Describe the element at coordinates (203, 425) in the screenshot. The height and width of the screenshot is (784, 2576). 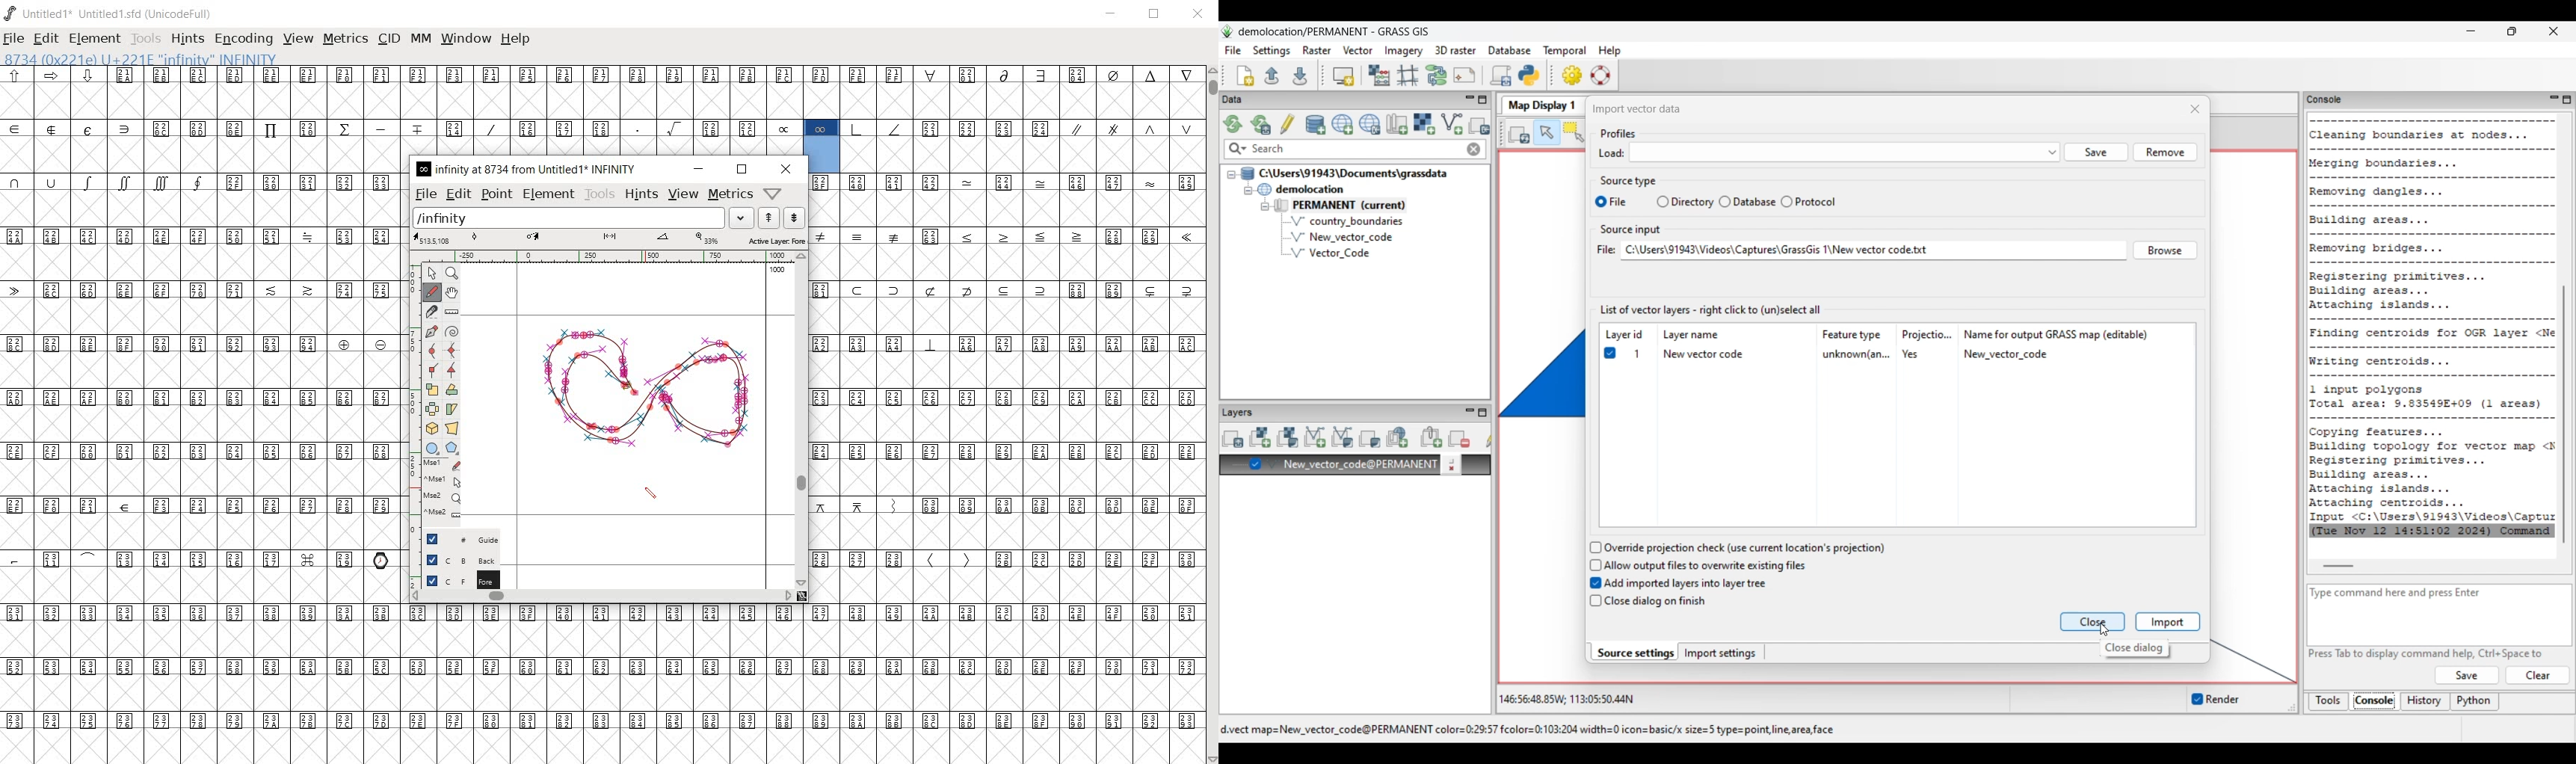
I see `empty glyph slots` at that location.